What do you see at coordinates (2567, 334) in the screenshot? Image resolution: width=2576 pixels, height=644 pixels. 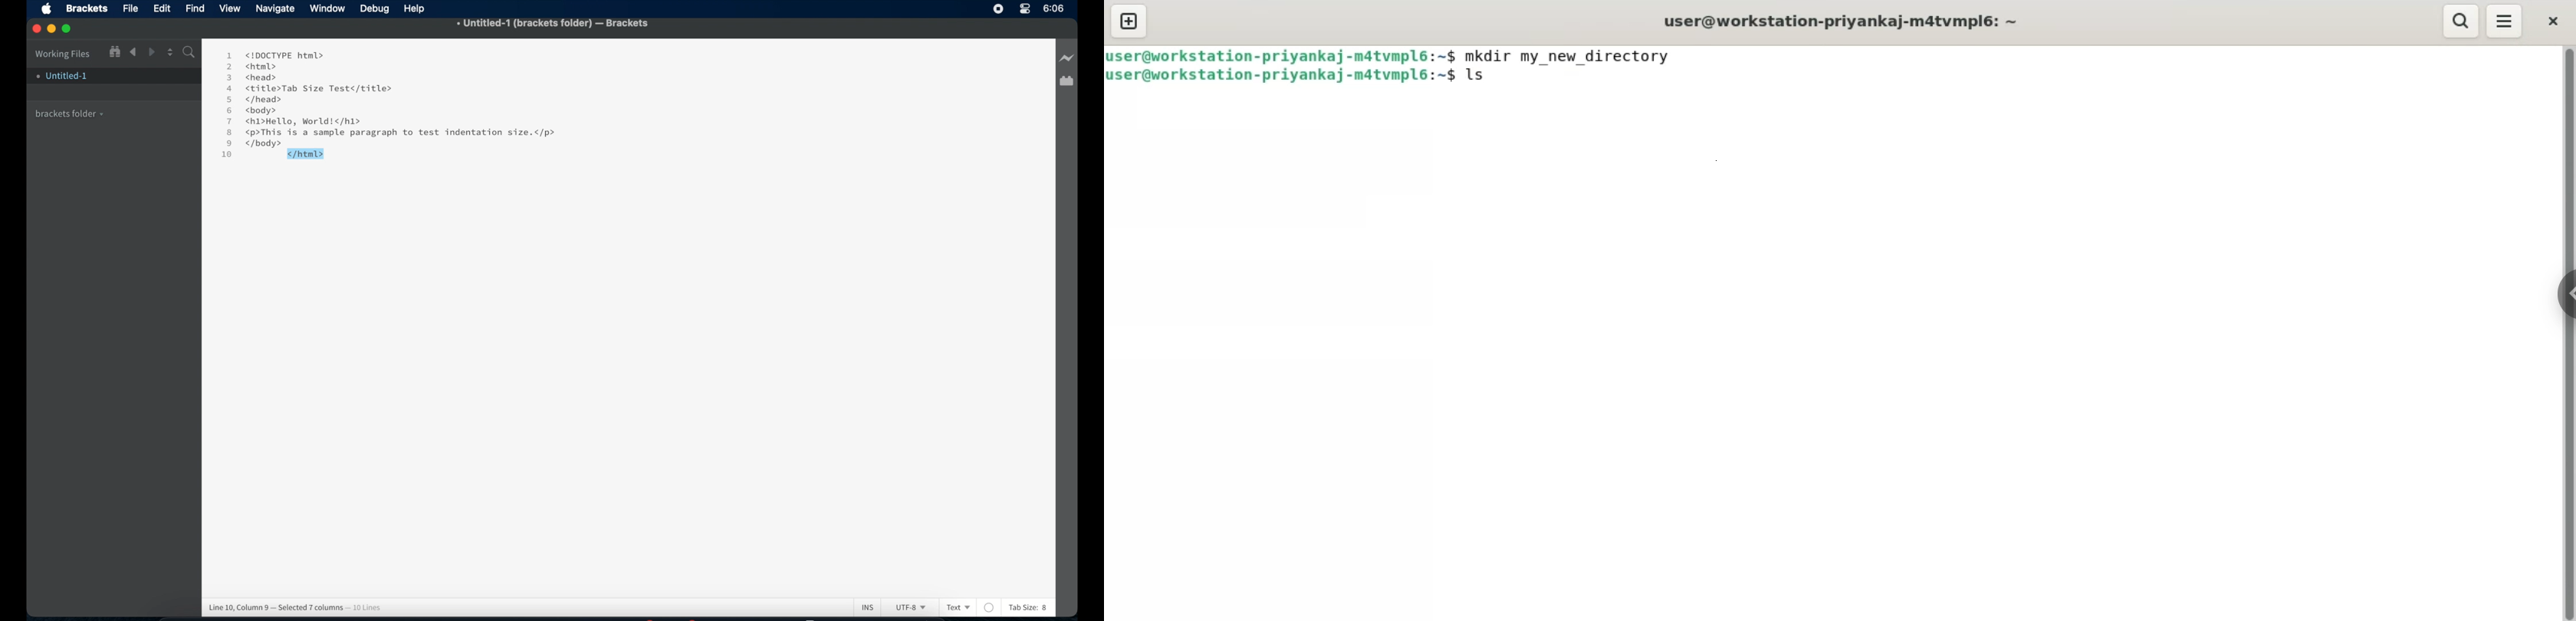 I see `vertical scroll bar` at bounding box center [2567, 334].